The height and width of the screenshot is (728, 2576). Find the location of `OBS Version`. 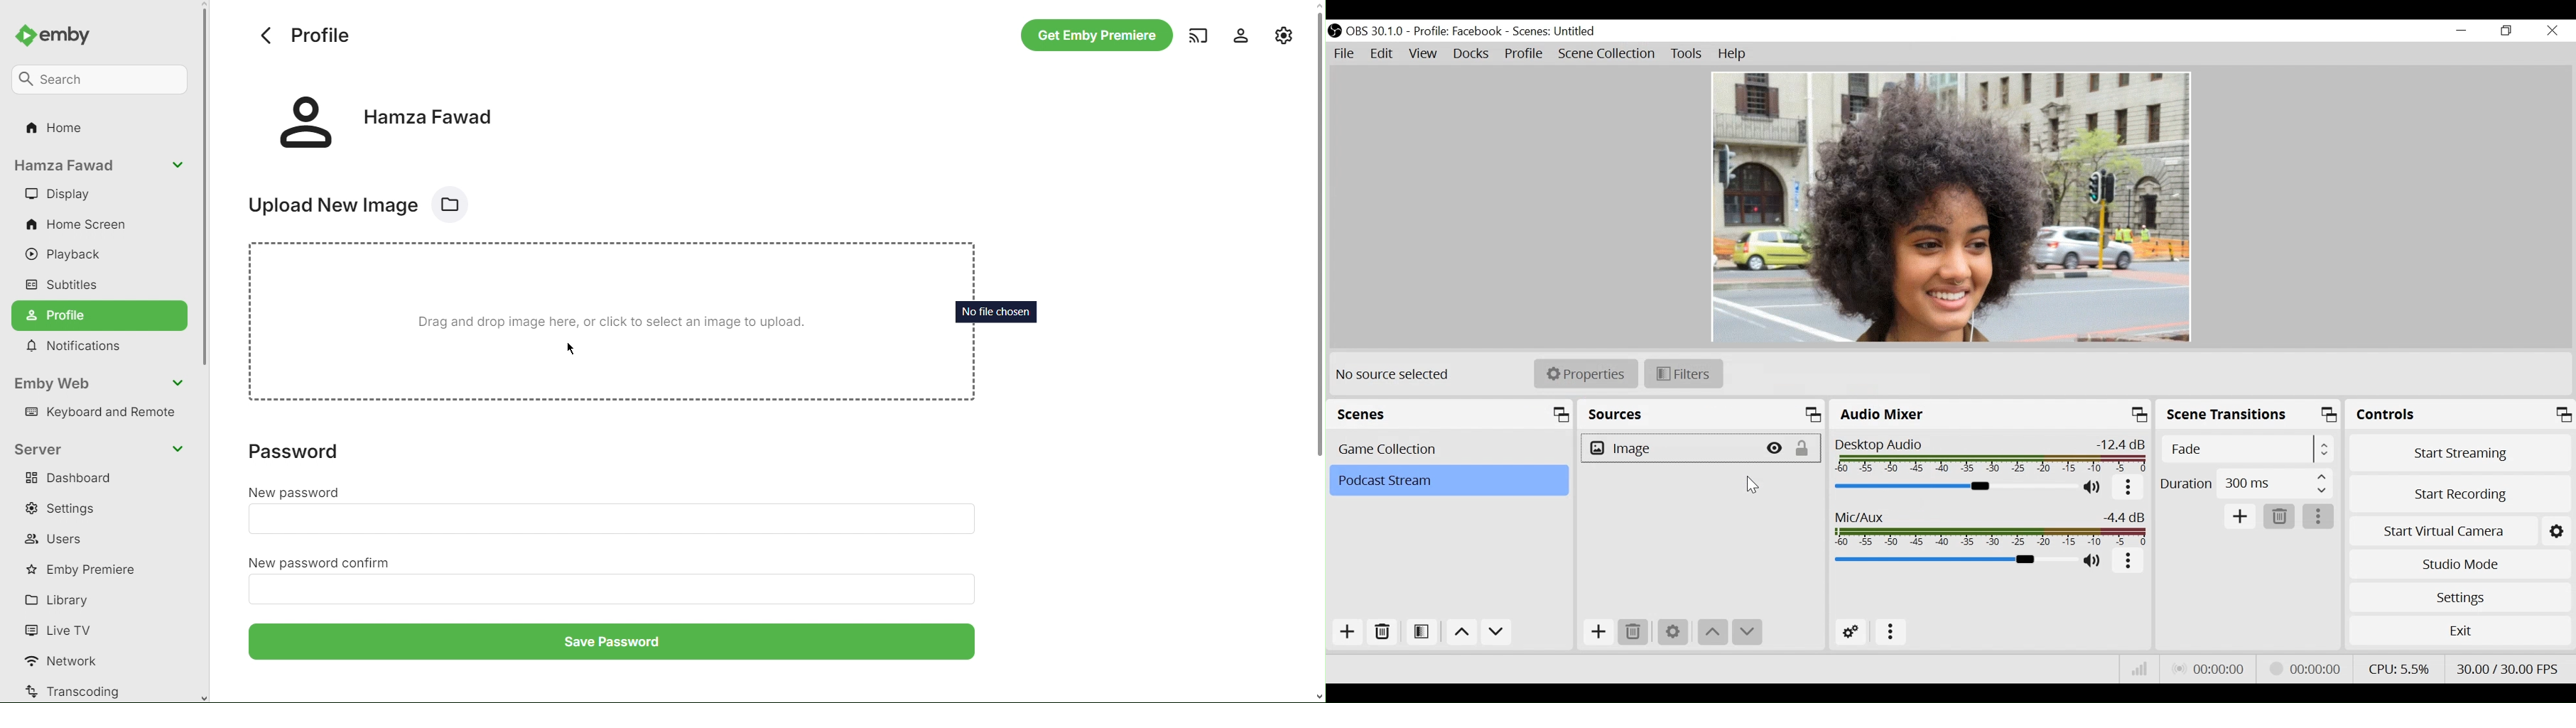

OBS Version is located at coordinates (1375, 32).